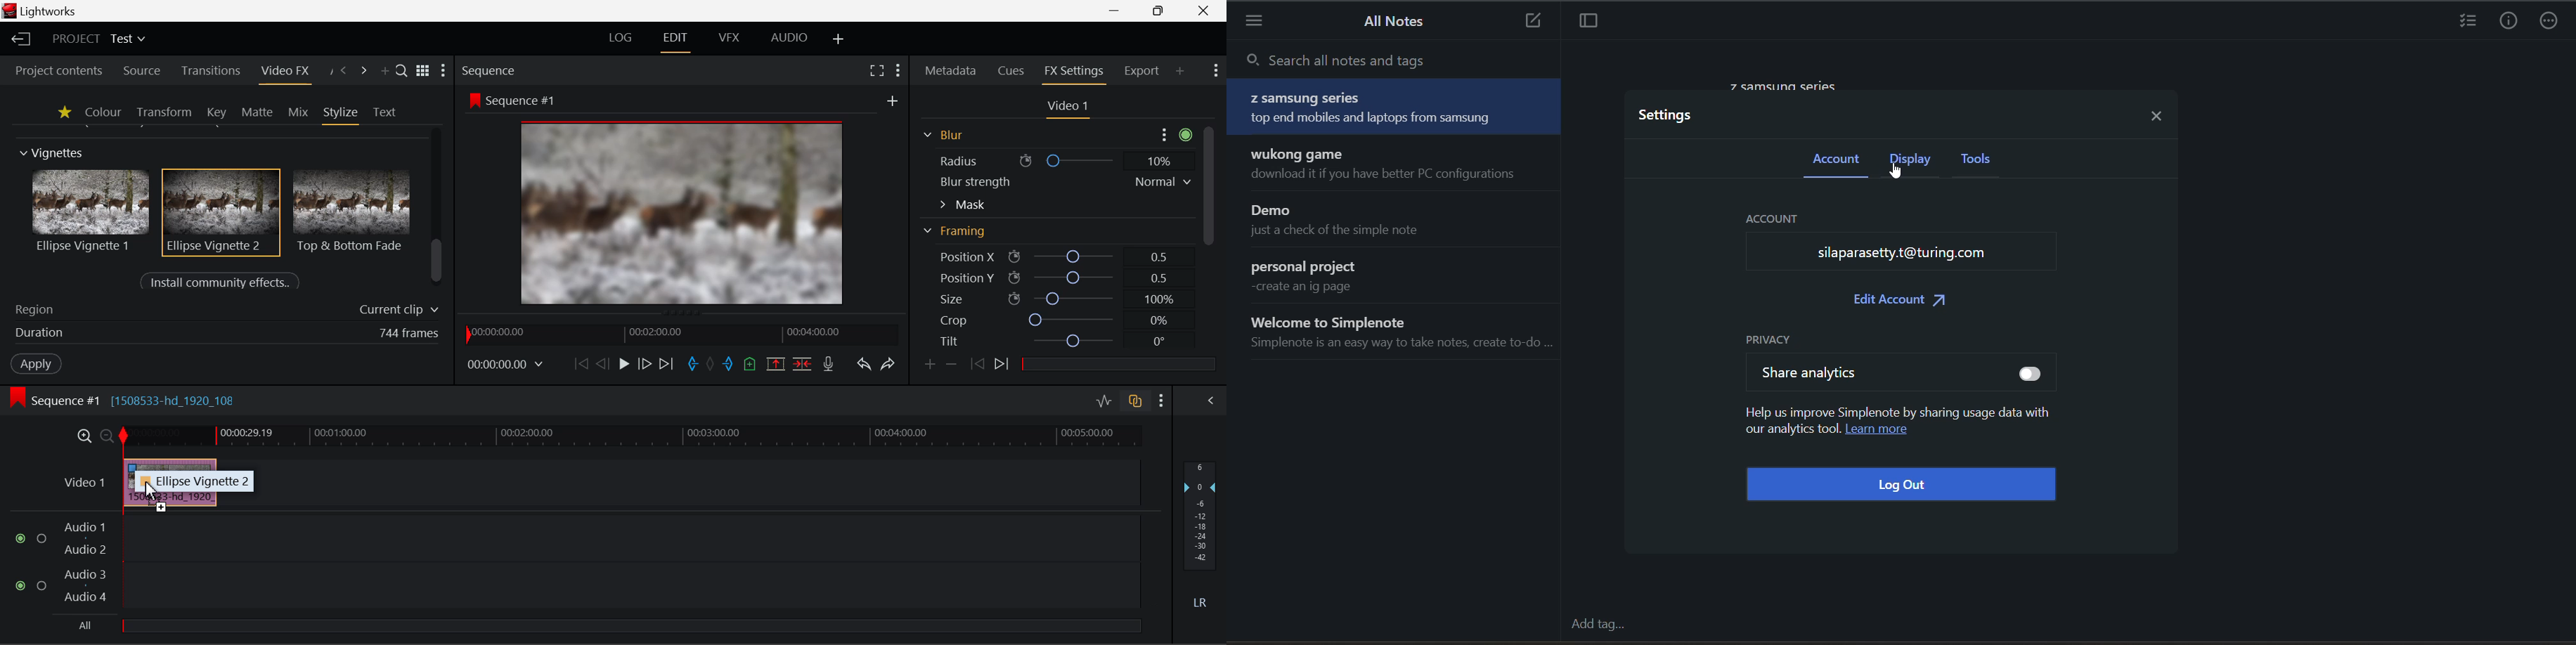  I want to click on Add Panel, so click(385, 72).